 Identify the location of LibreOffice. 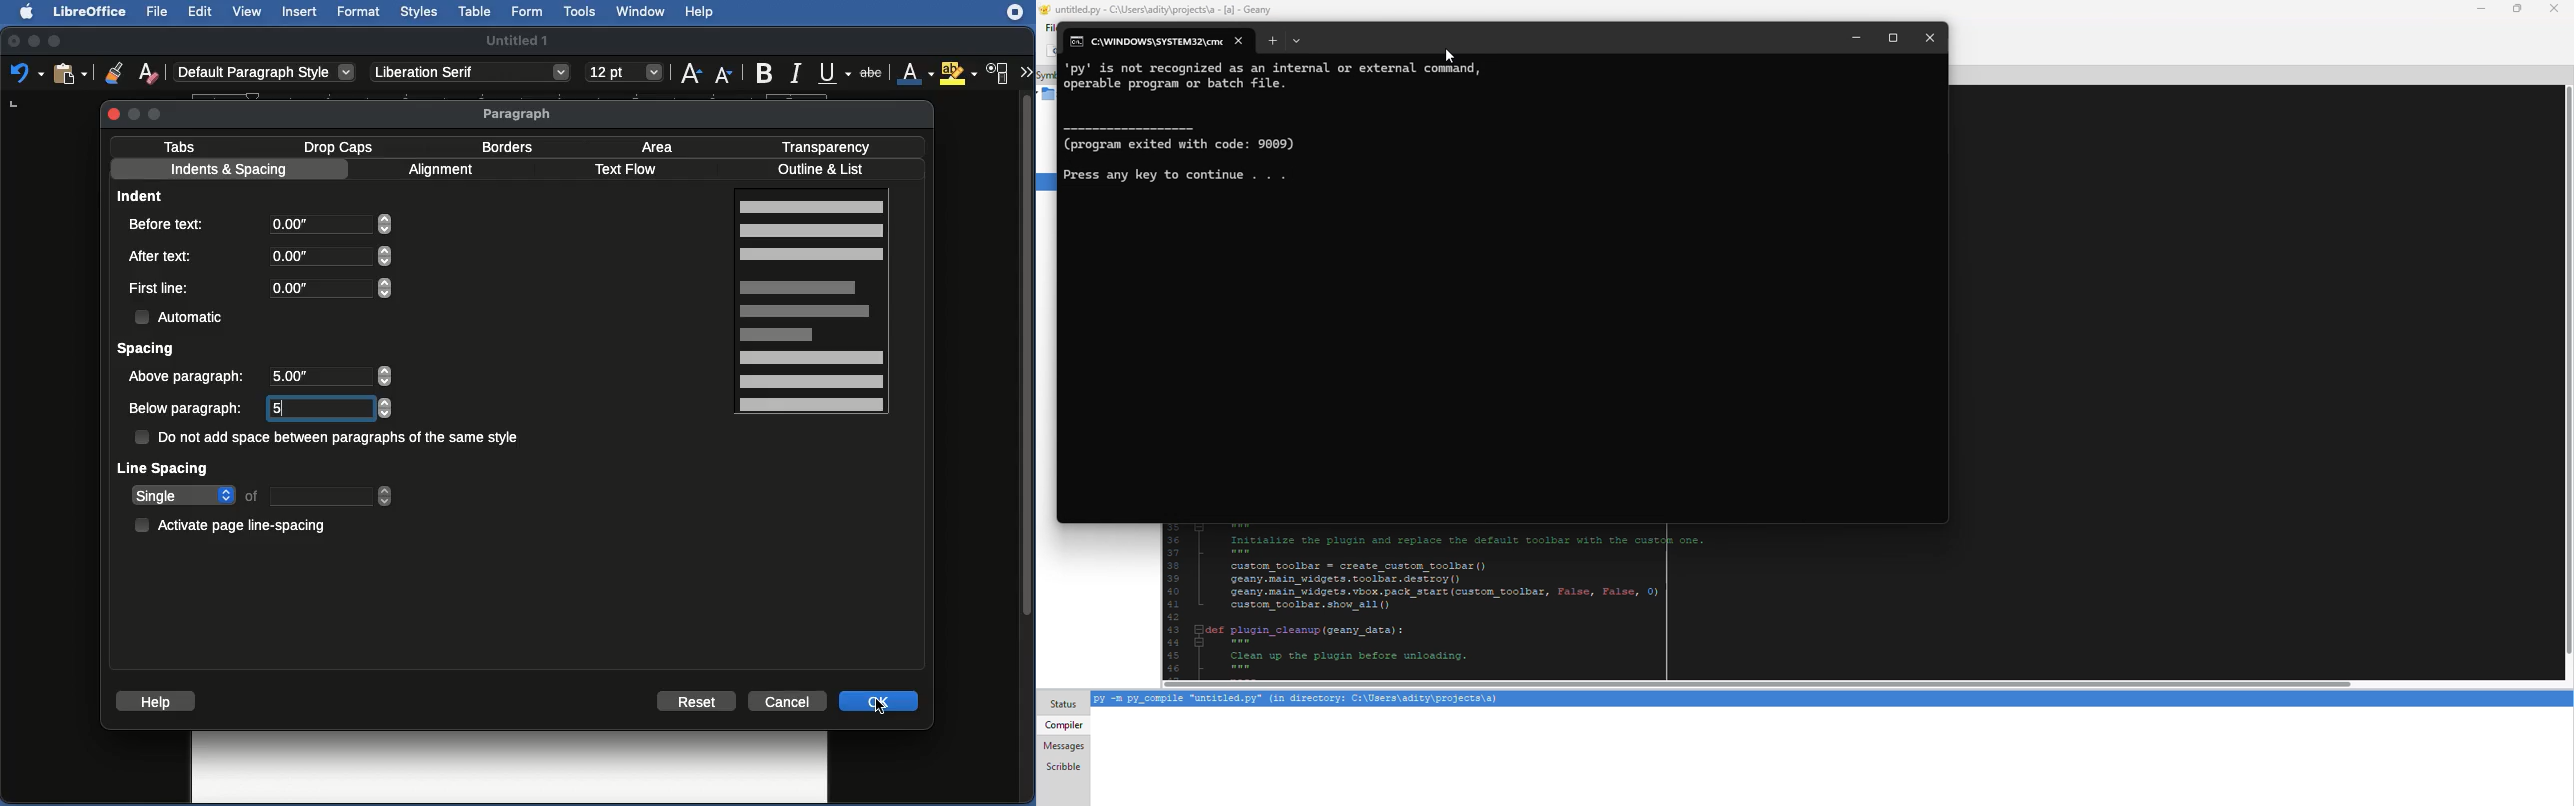
(87, 13).